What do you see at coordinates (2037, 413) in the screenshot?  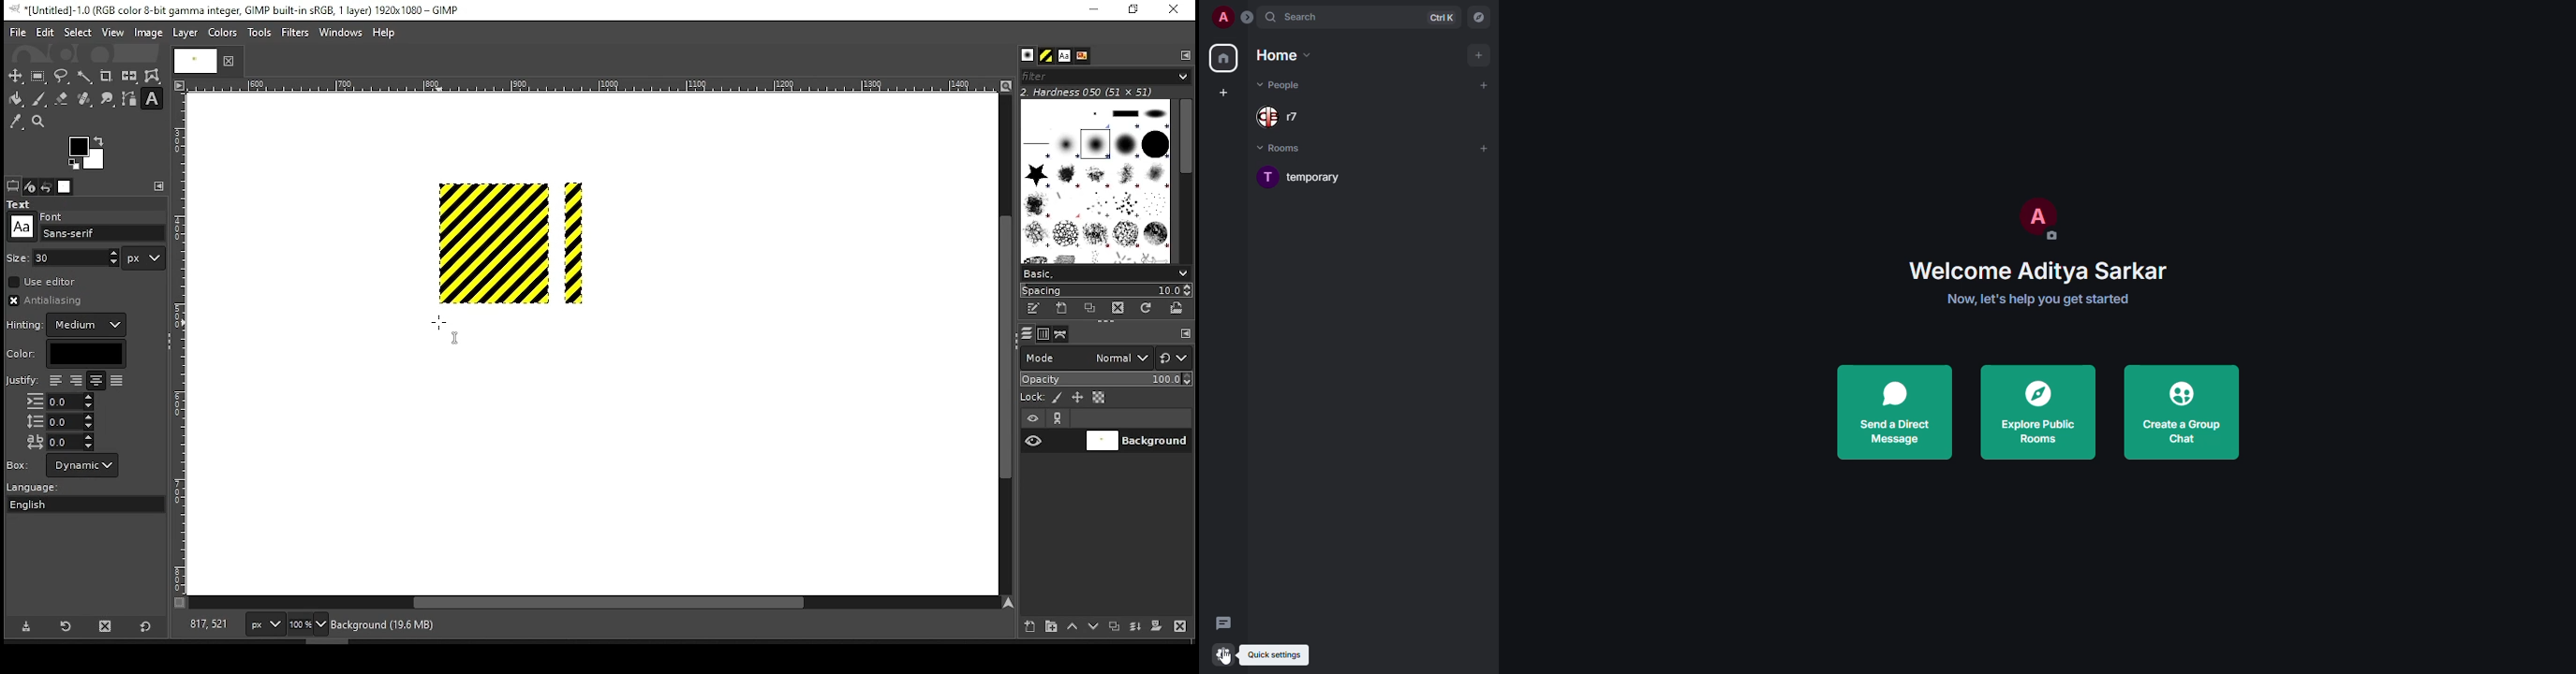 I see `explore public rooms` at bounding box center [2037, 413].